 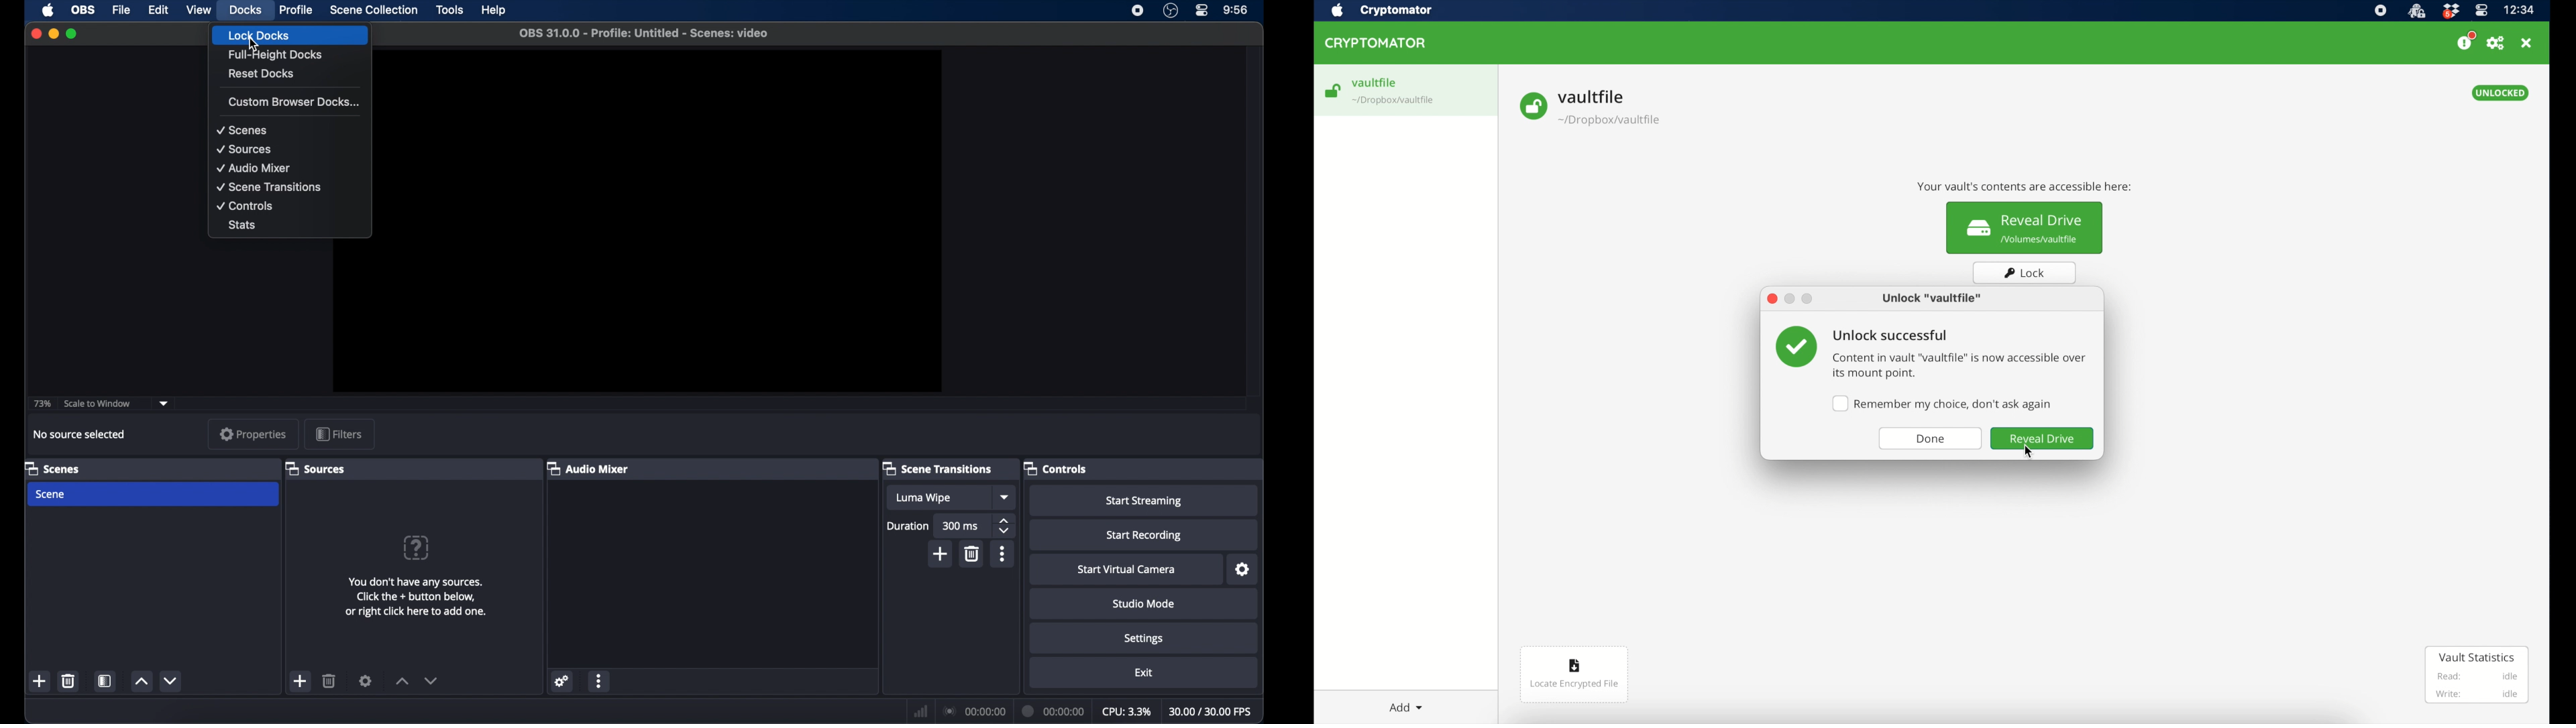 I want to click on scene filters, so click(x=105, y=680).